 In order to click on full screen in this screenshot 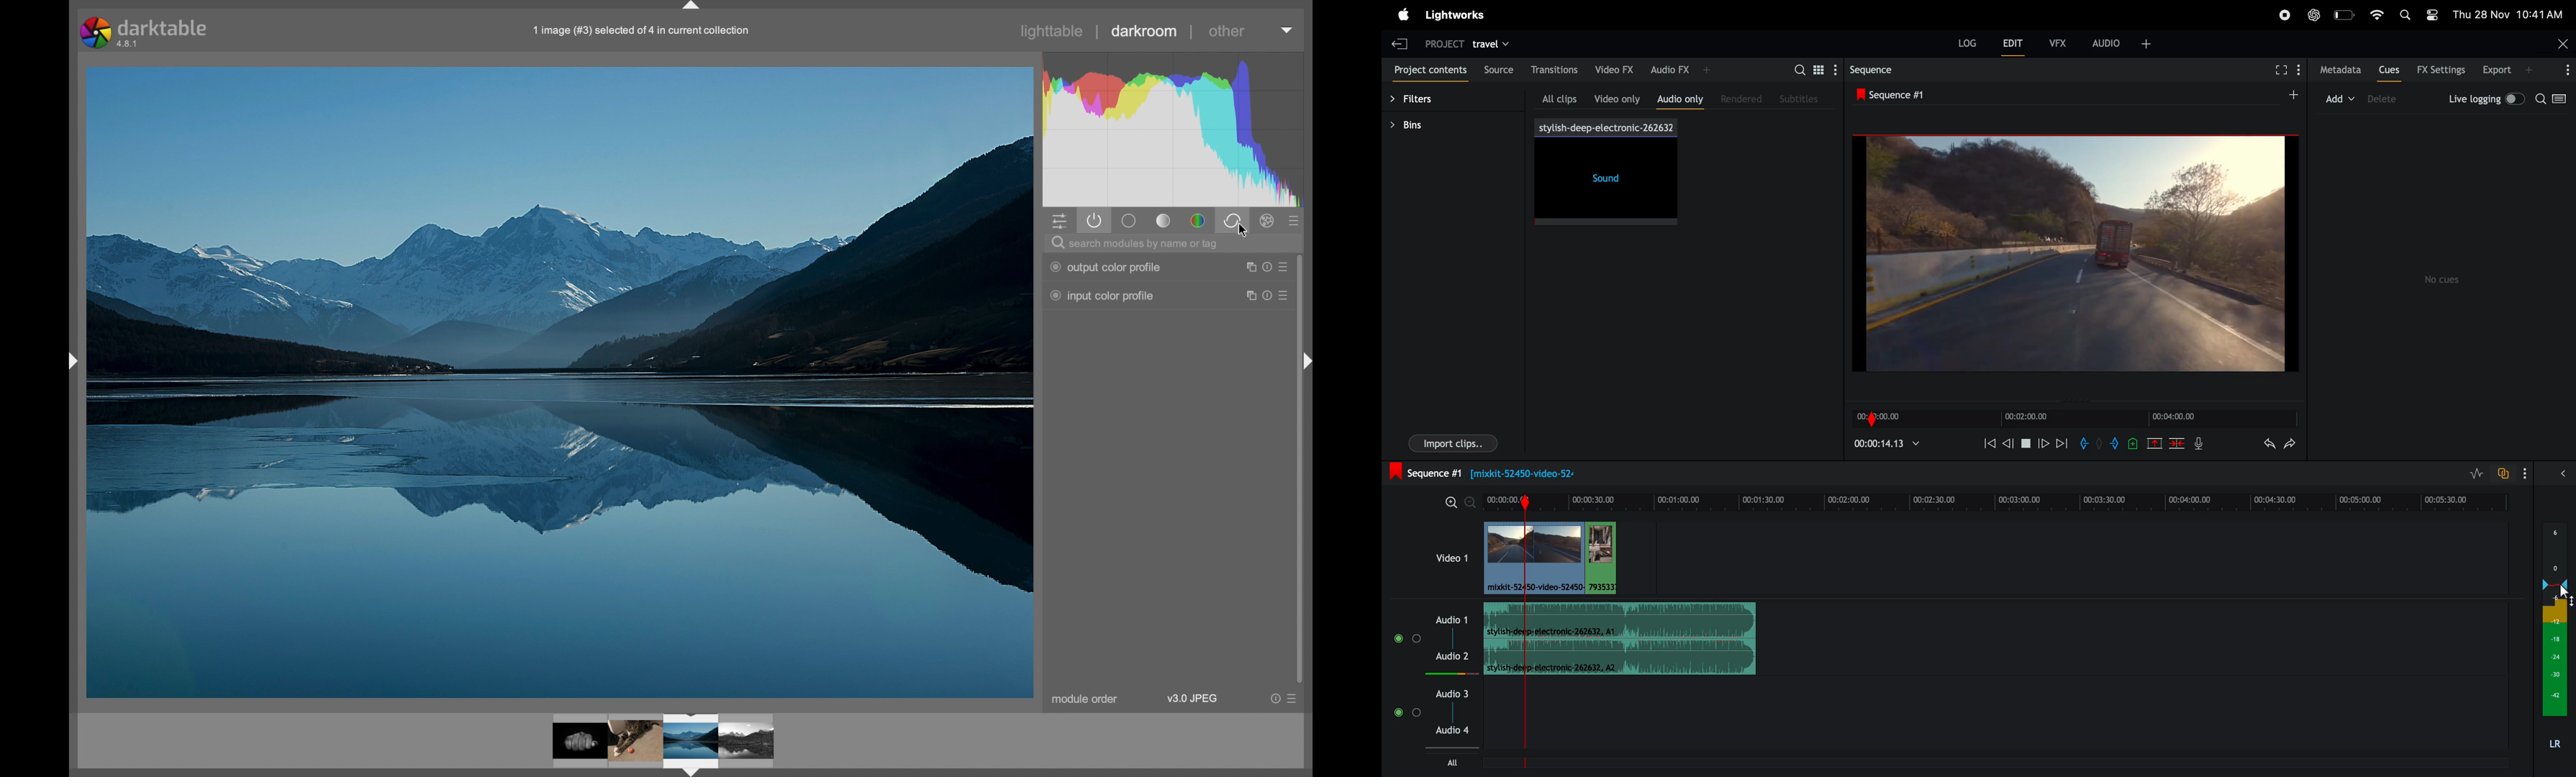, I will do `click(2284, 69)`.